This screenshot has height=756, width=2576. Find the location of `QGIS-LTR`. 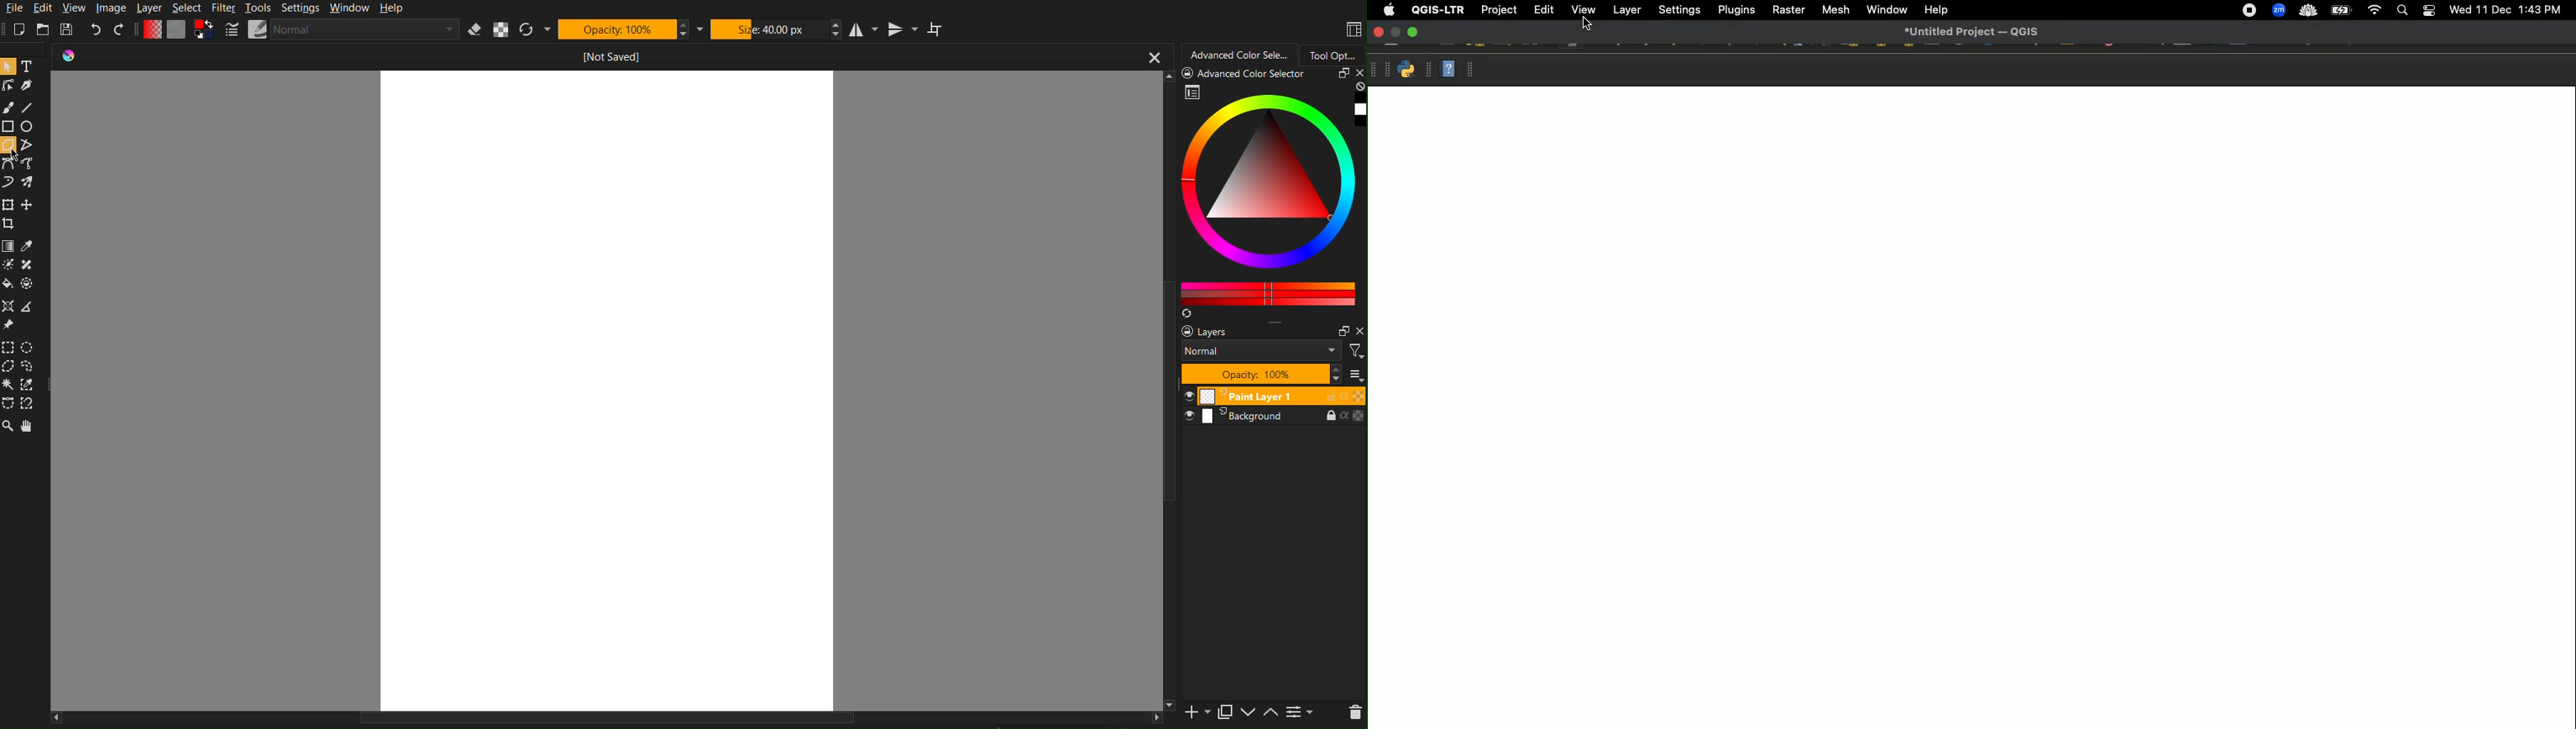

QGIS-LTR is located at coordinates (1438, 9).